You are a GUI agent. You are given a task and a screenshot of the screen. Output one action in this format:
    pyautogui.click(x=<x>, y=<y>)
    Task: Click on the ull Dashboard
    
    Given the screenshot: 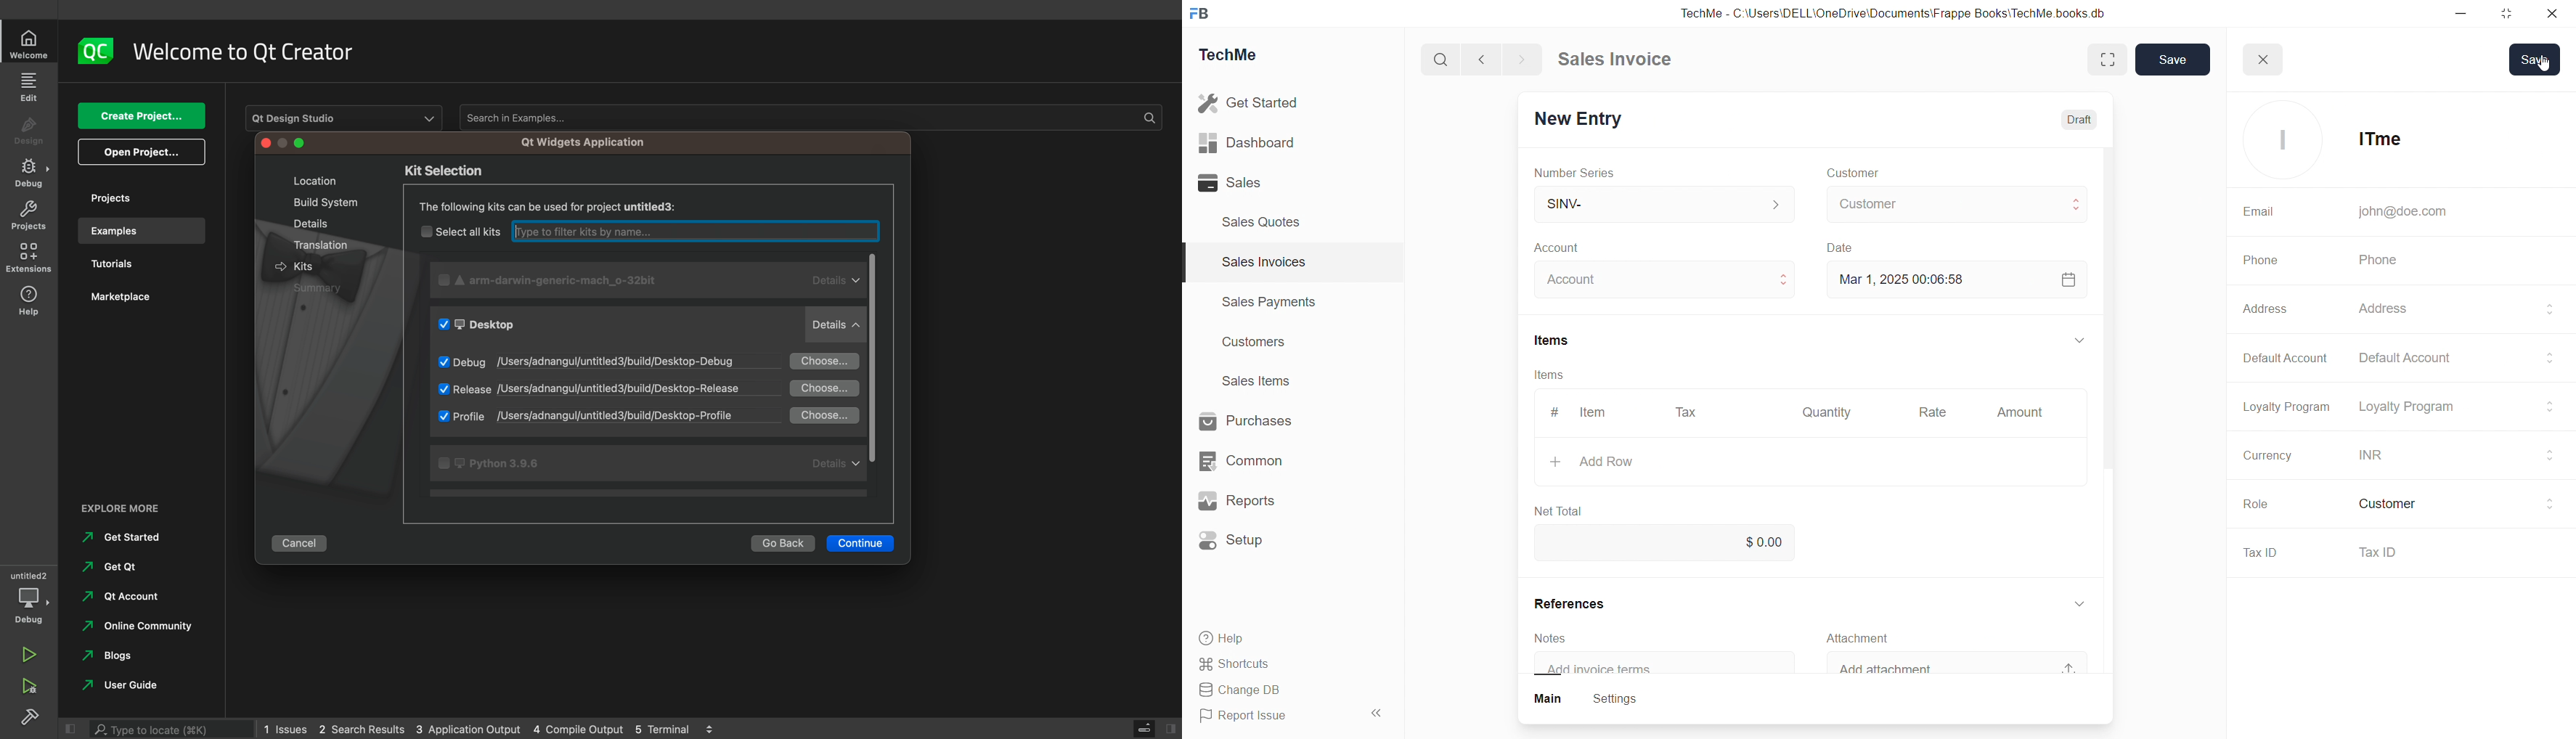 What is the action you would take?
    pyautogui.click(x=1254, y=142)
    